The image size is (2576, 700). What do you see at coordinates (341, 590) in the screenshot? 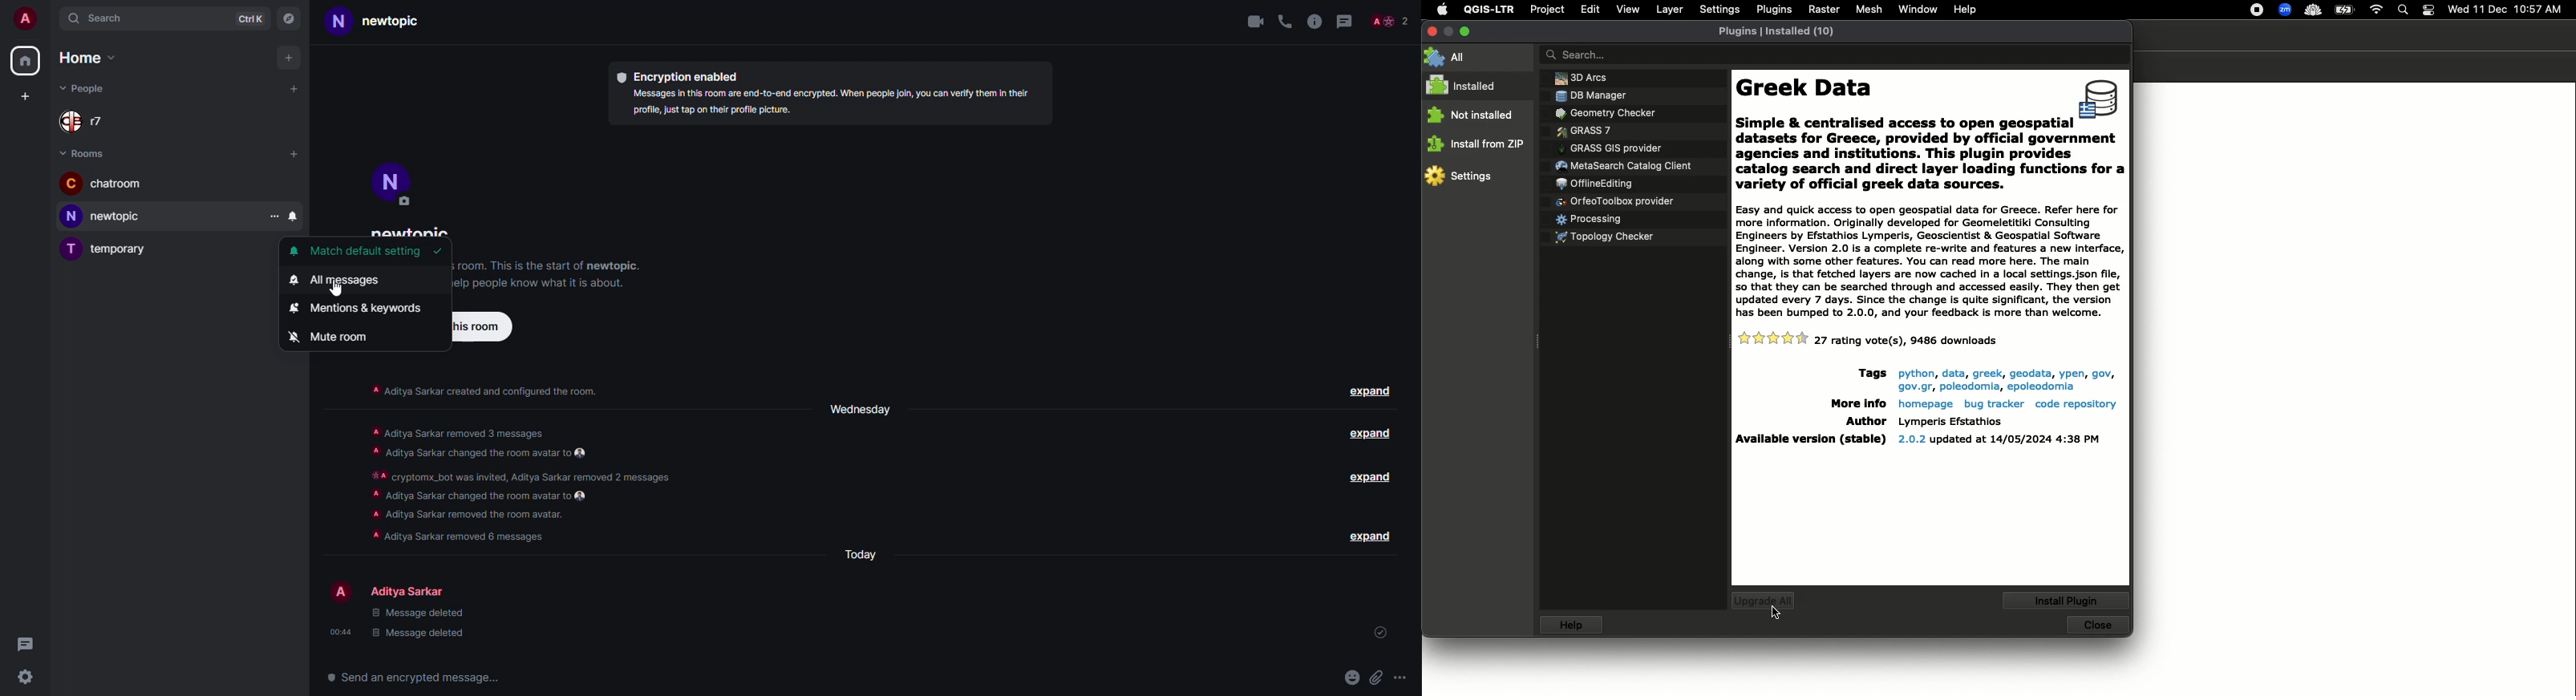
I see `profile` at bounding box center [341, 590].